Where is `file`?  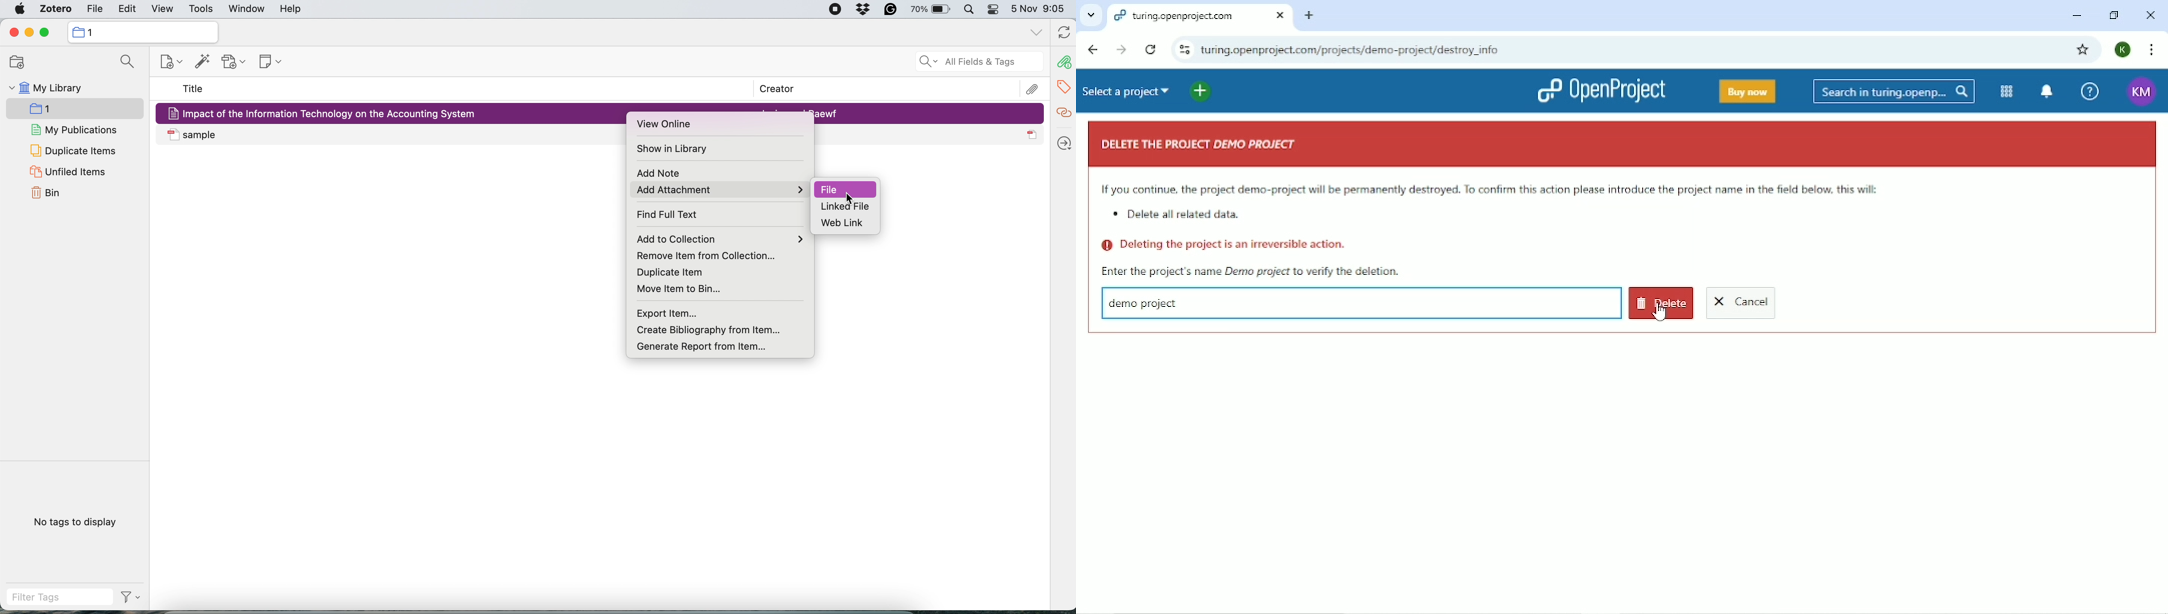 file is located at coordinates (849, 188).